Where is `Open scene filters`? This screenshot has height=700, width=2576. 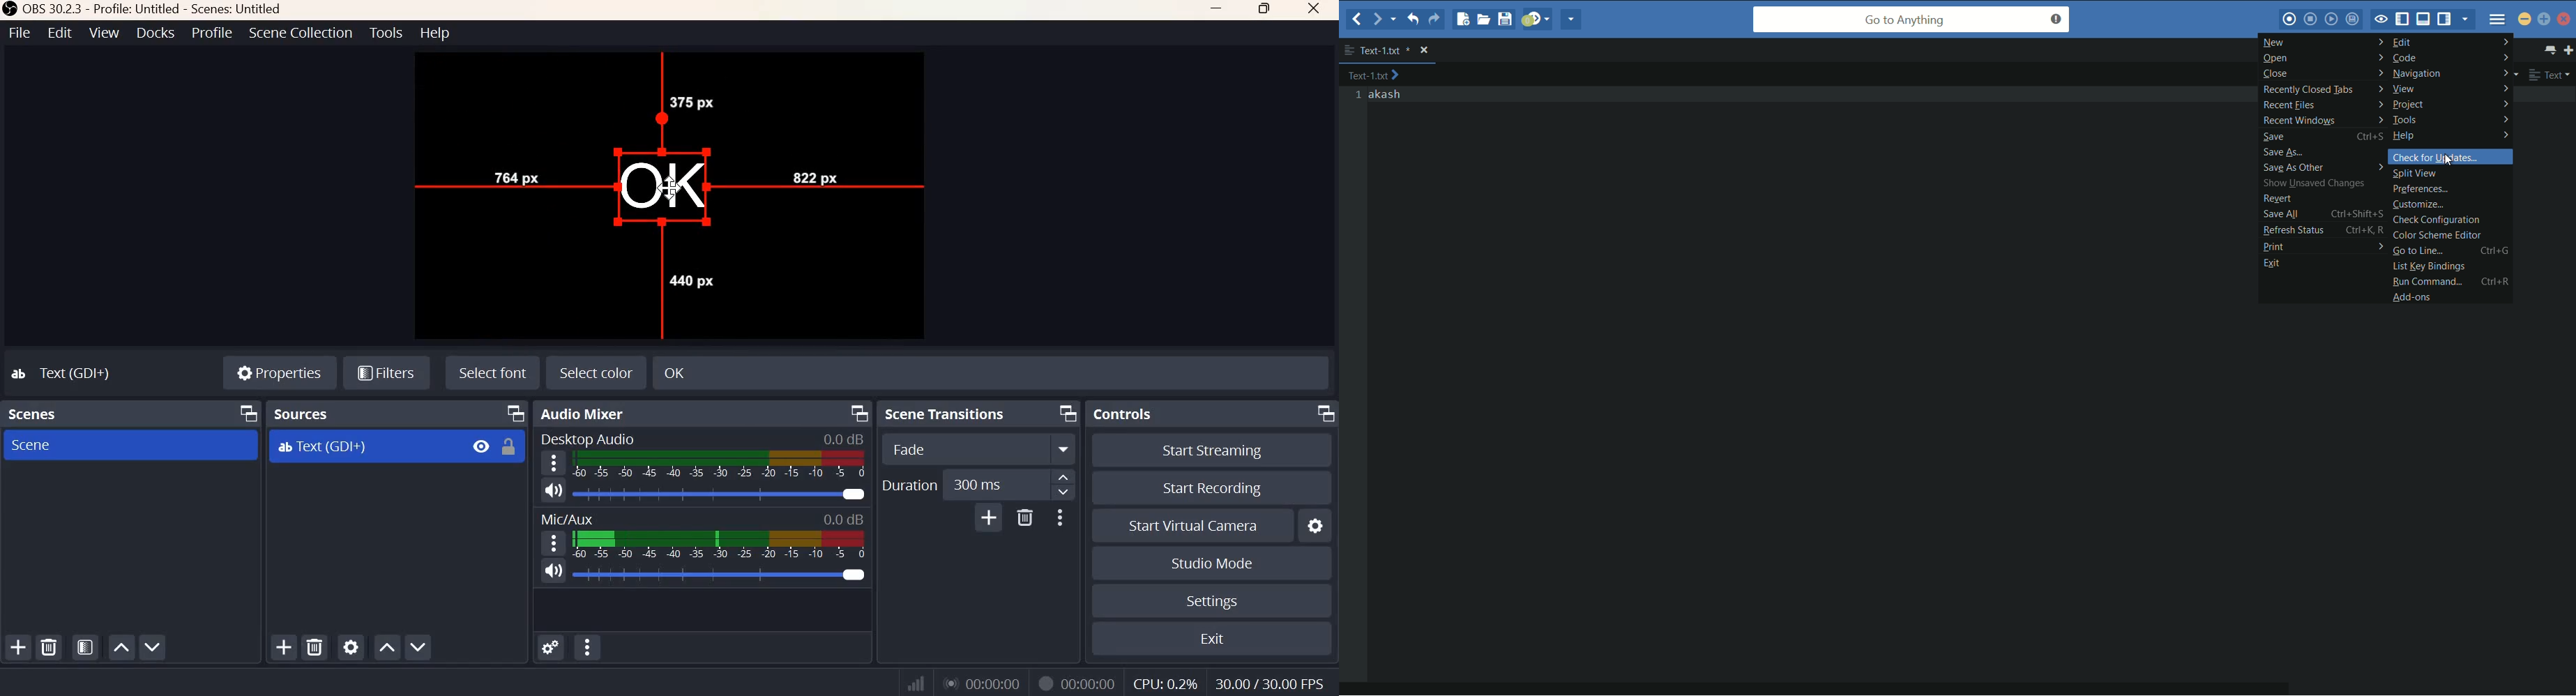 Open scene filters is located at coordinates (84, 646).